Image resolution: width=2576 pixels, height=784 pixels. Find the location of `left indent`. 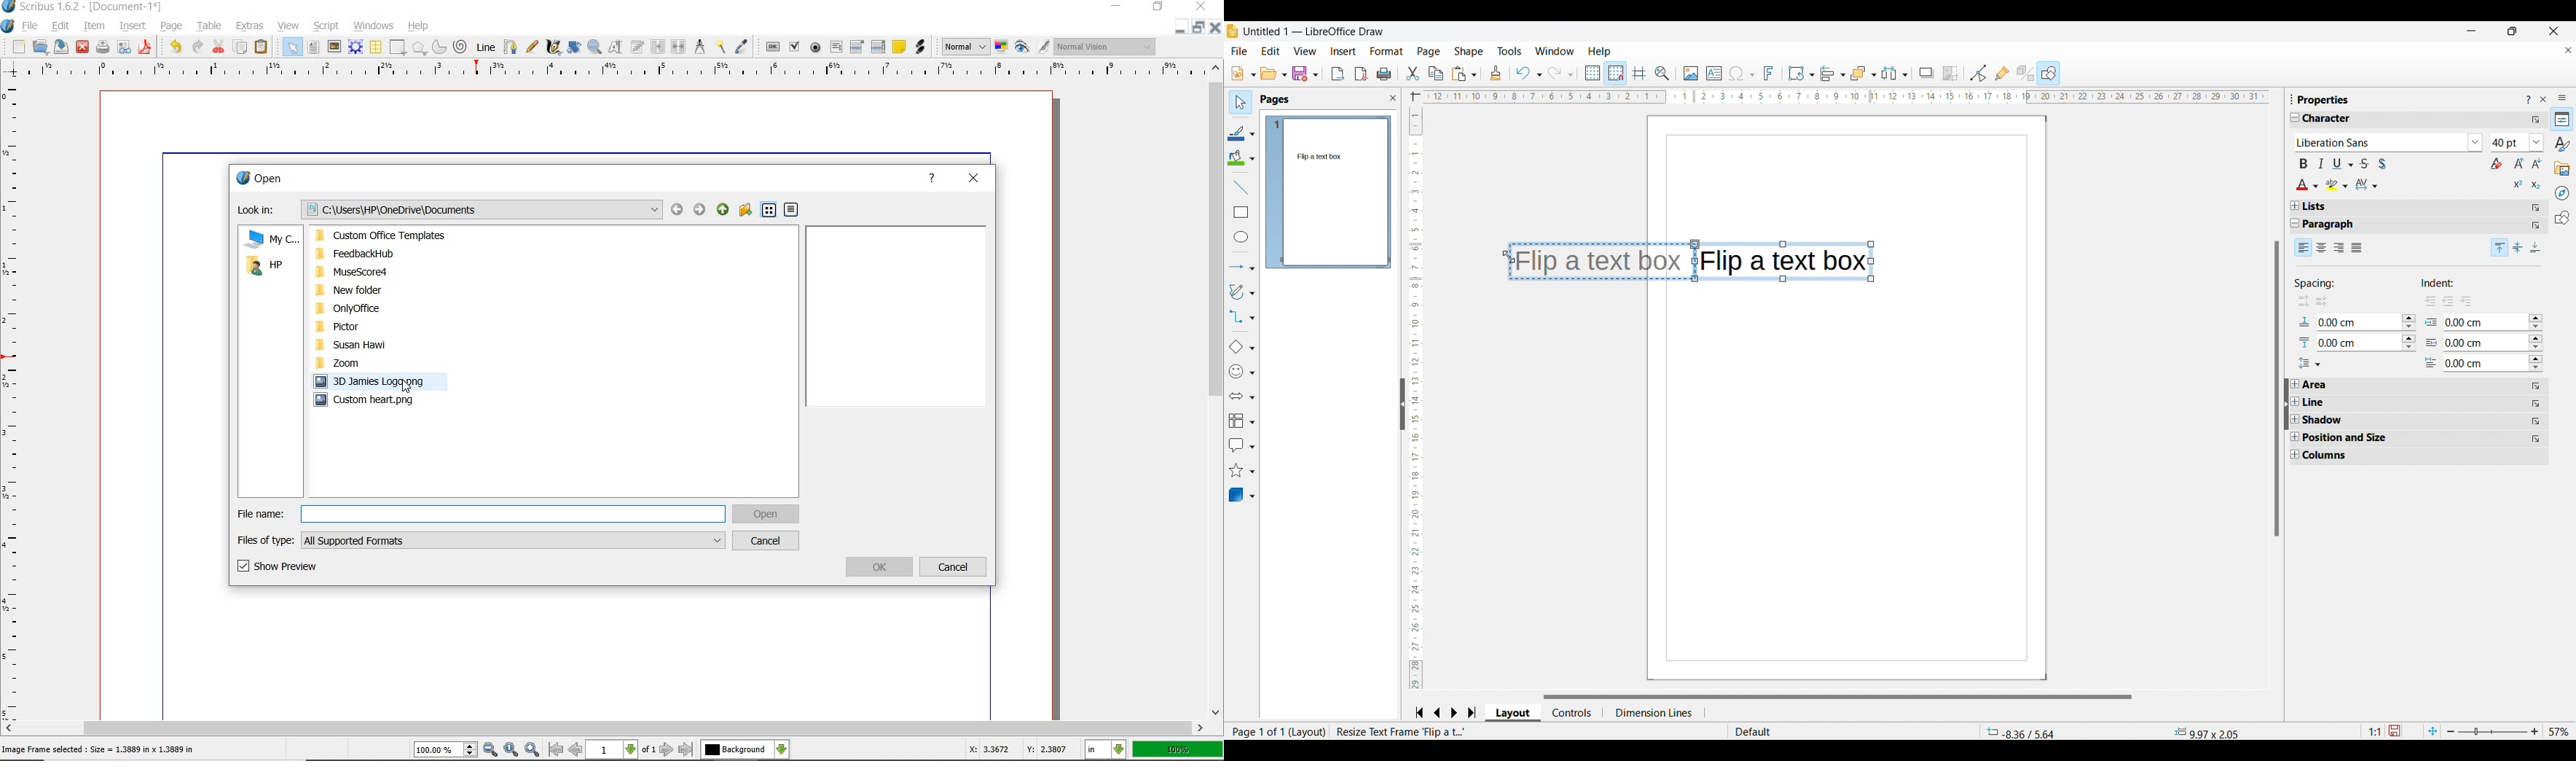

left indent is located at coordinates (2446, 304).